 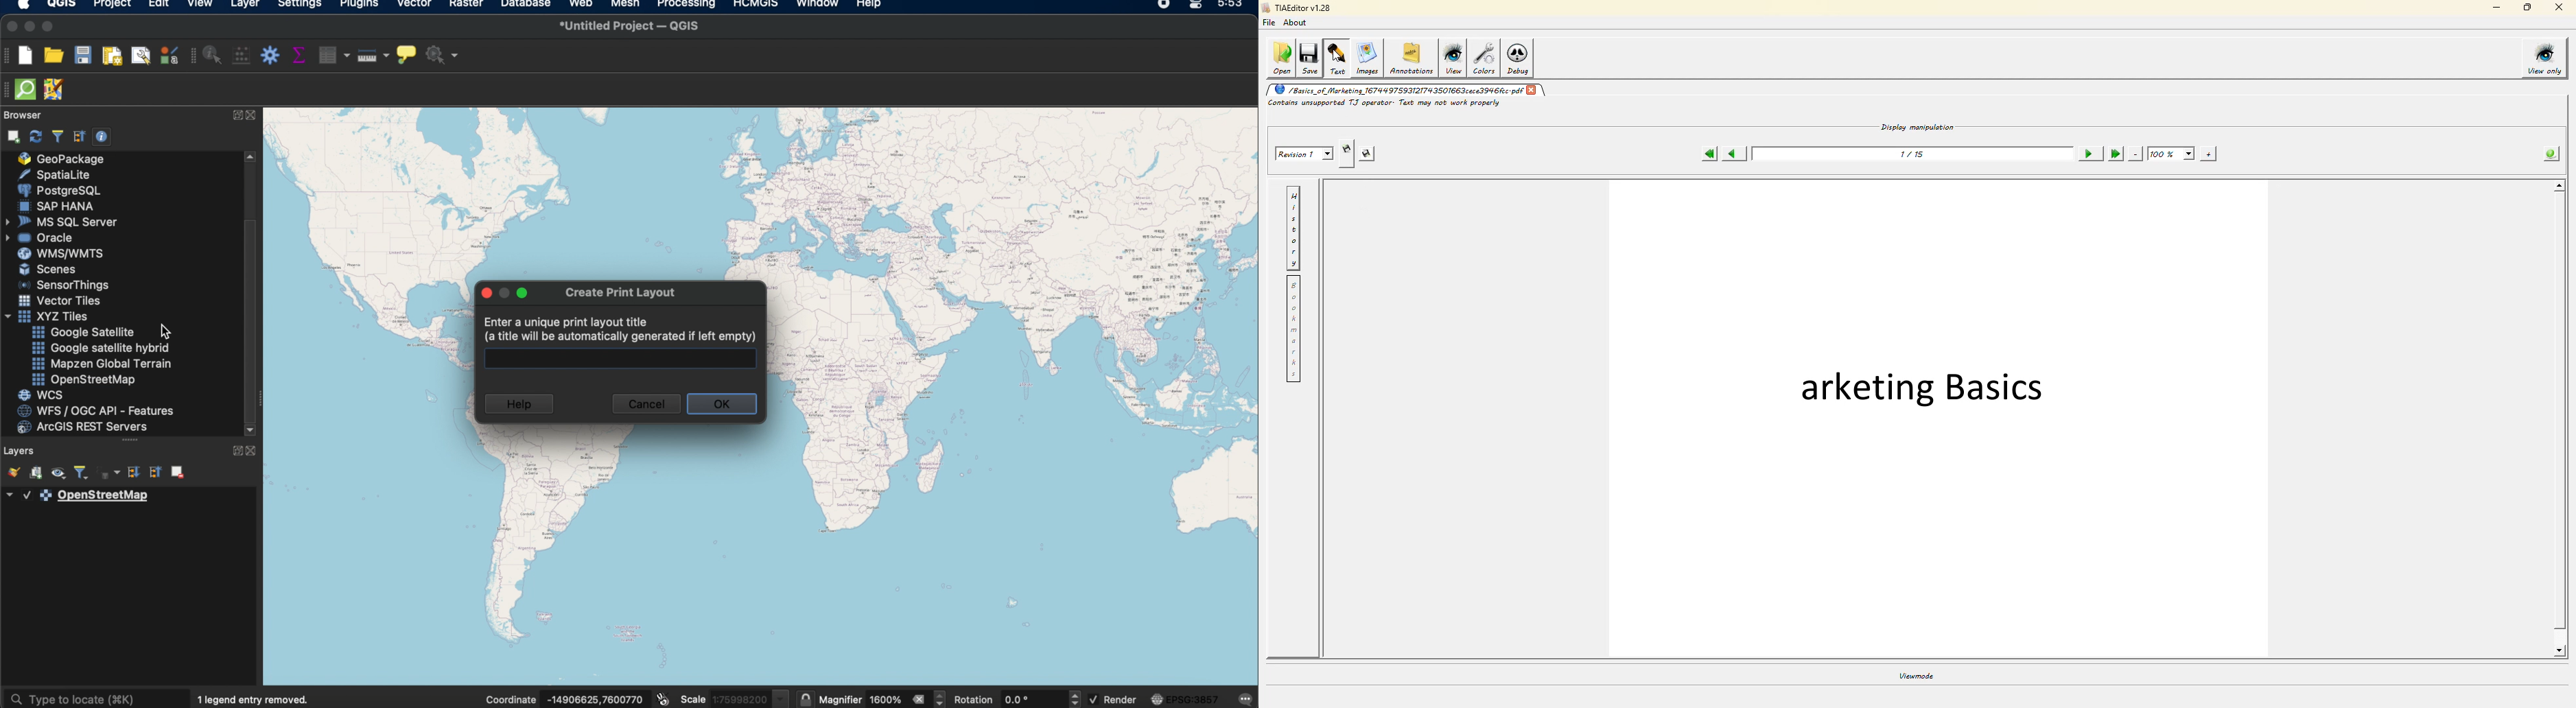 I want to click on coordinates, so click(x=565, y=698).